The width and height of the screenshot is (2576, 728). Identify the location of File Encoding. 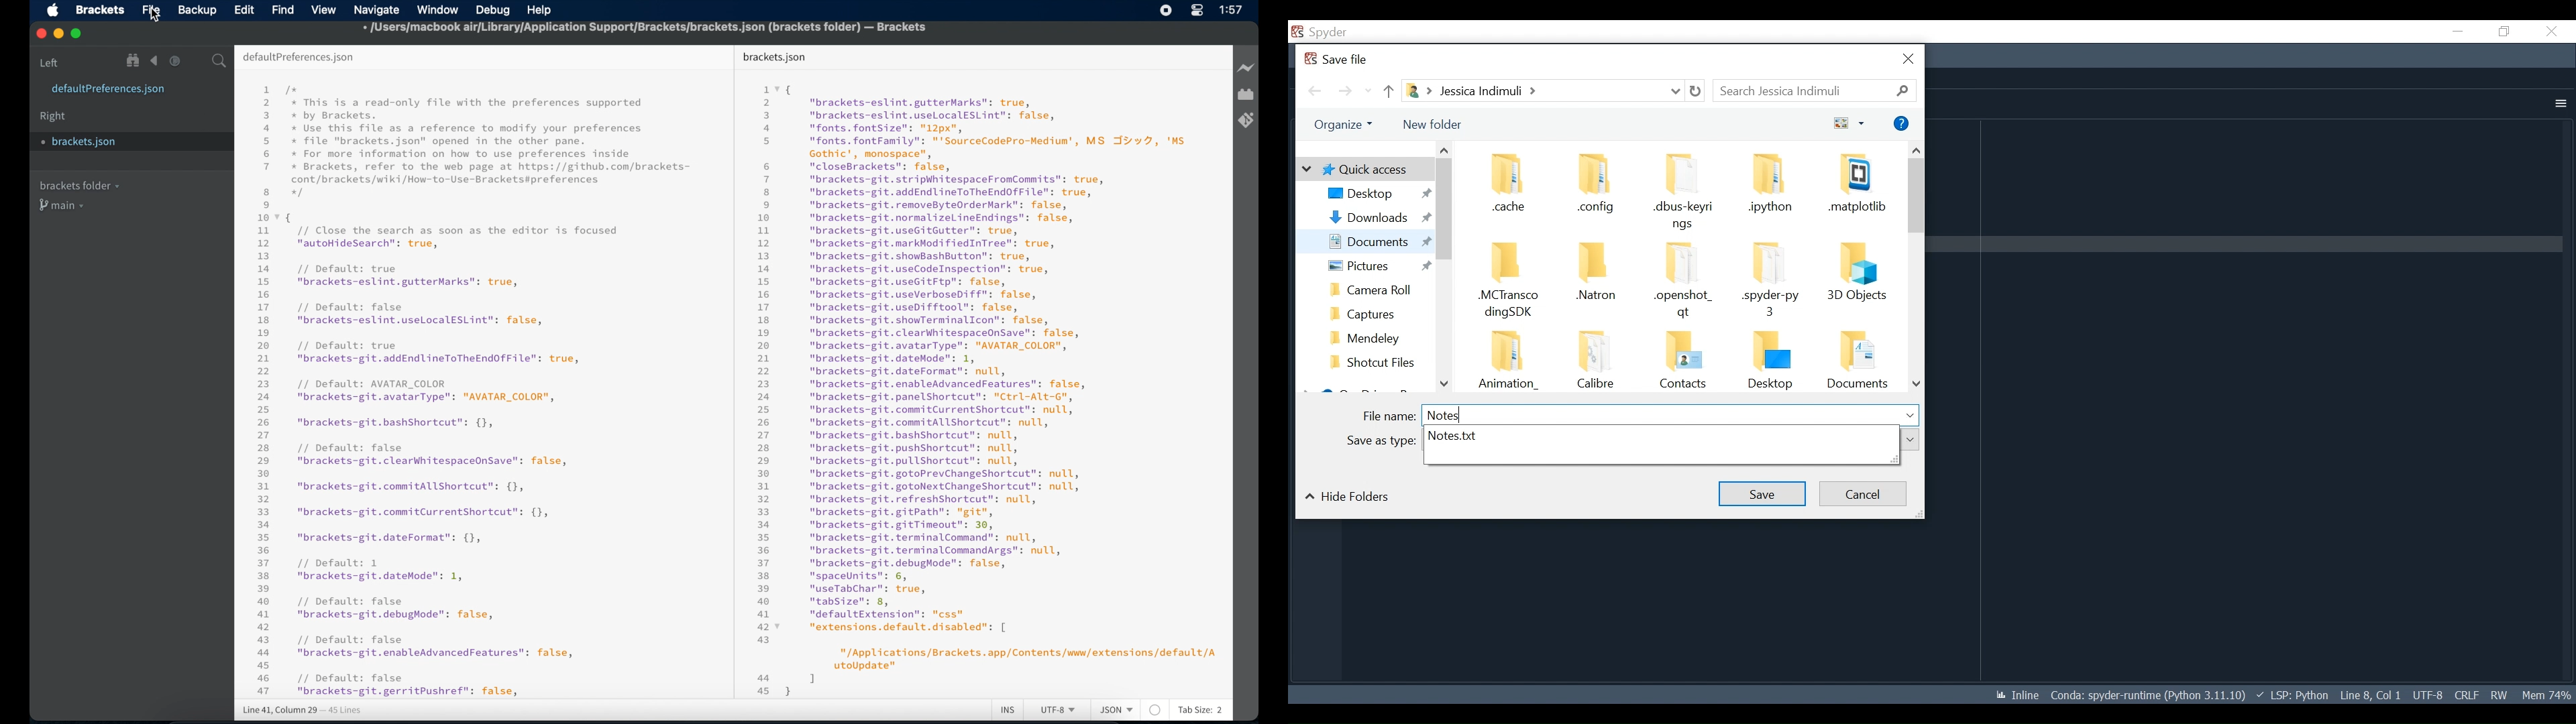
(2428, 695).